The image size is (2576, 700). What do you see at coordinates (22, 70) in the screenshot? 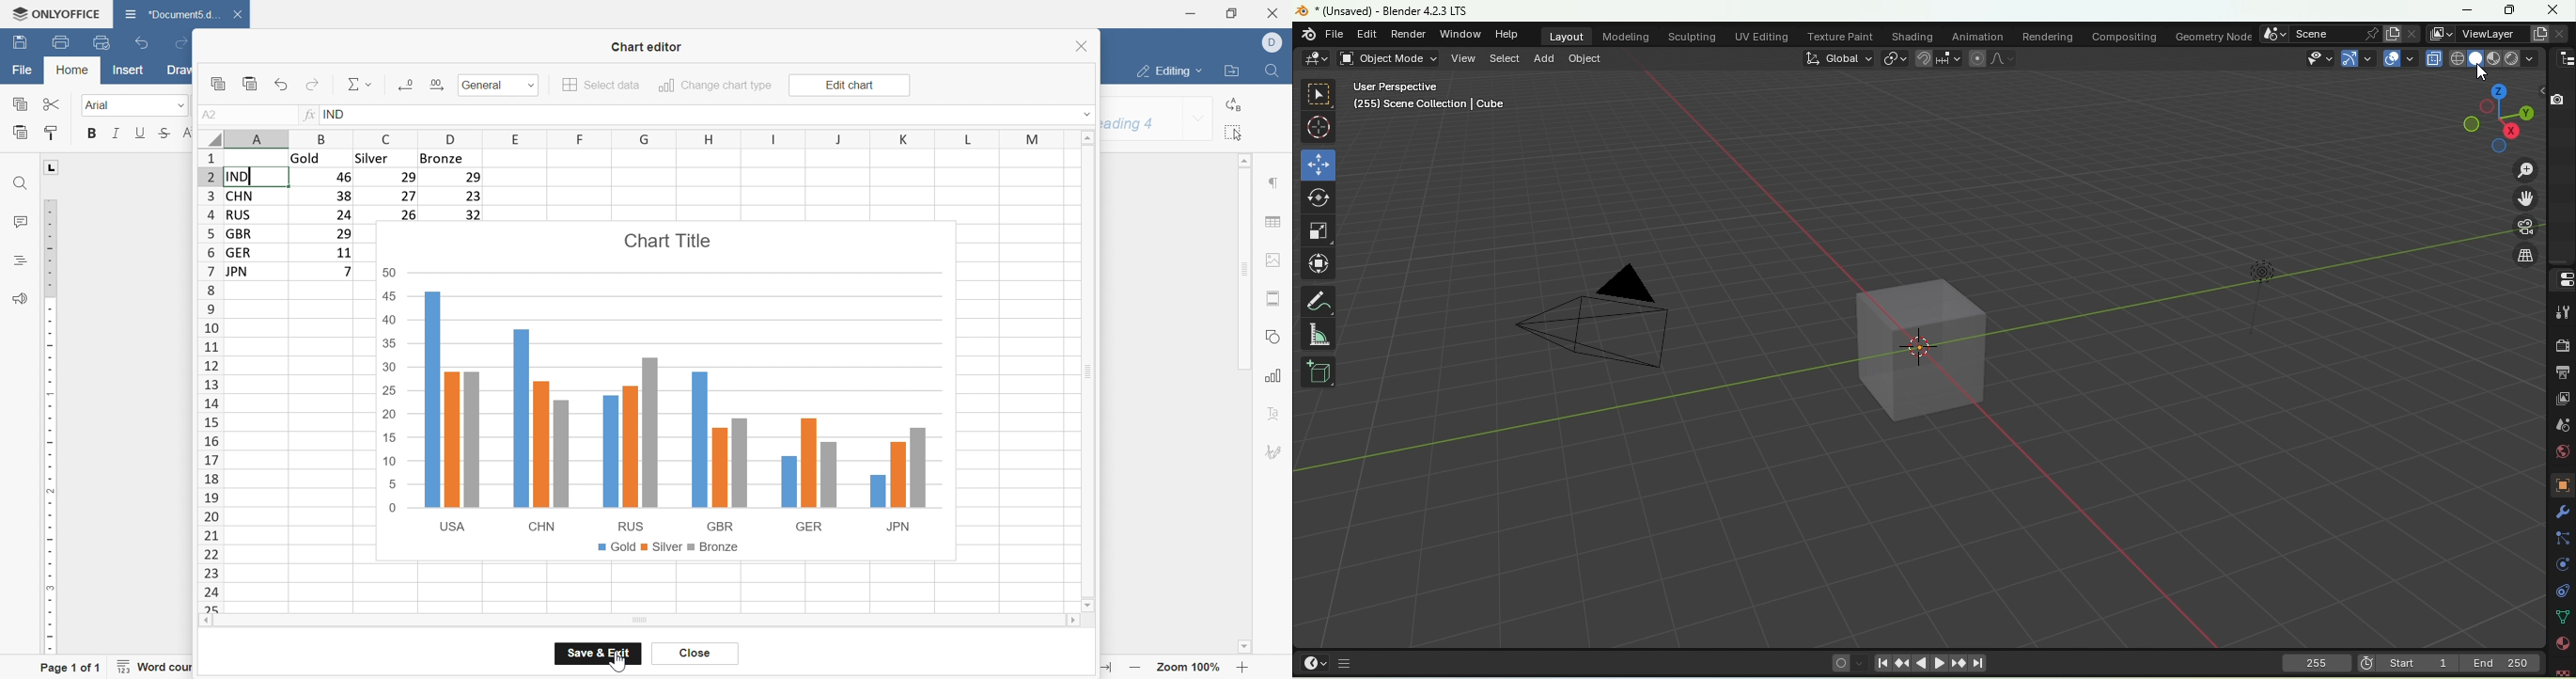
I see `file` at bounding box center [22, 70].